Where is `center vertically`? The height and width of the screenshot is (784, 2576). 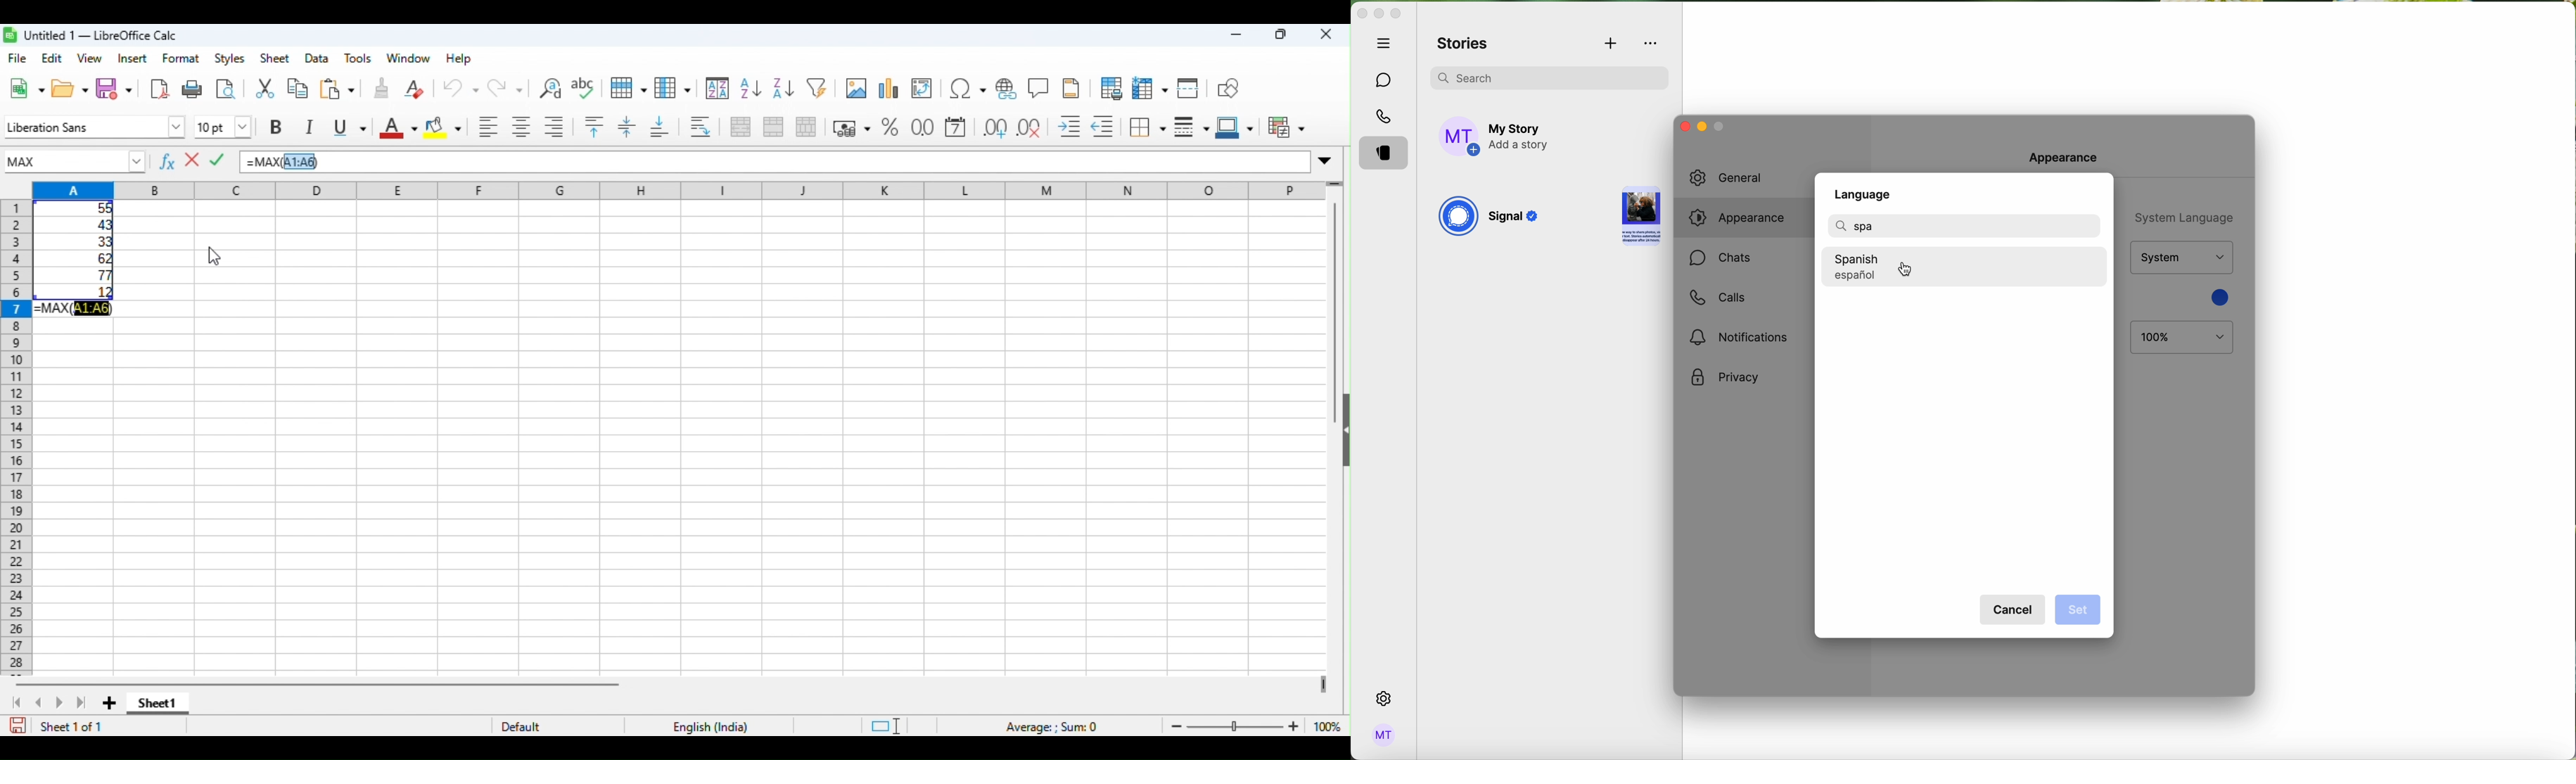
center vertically is located at coordinates (625, 126).